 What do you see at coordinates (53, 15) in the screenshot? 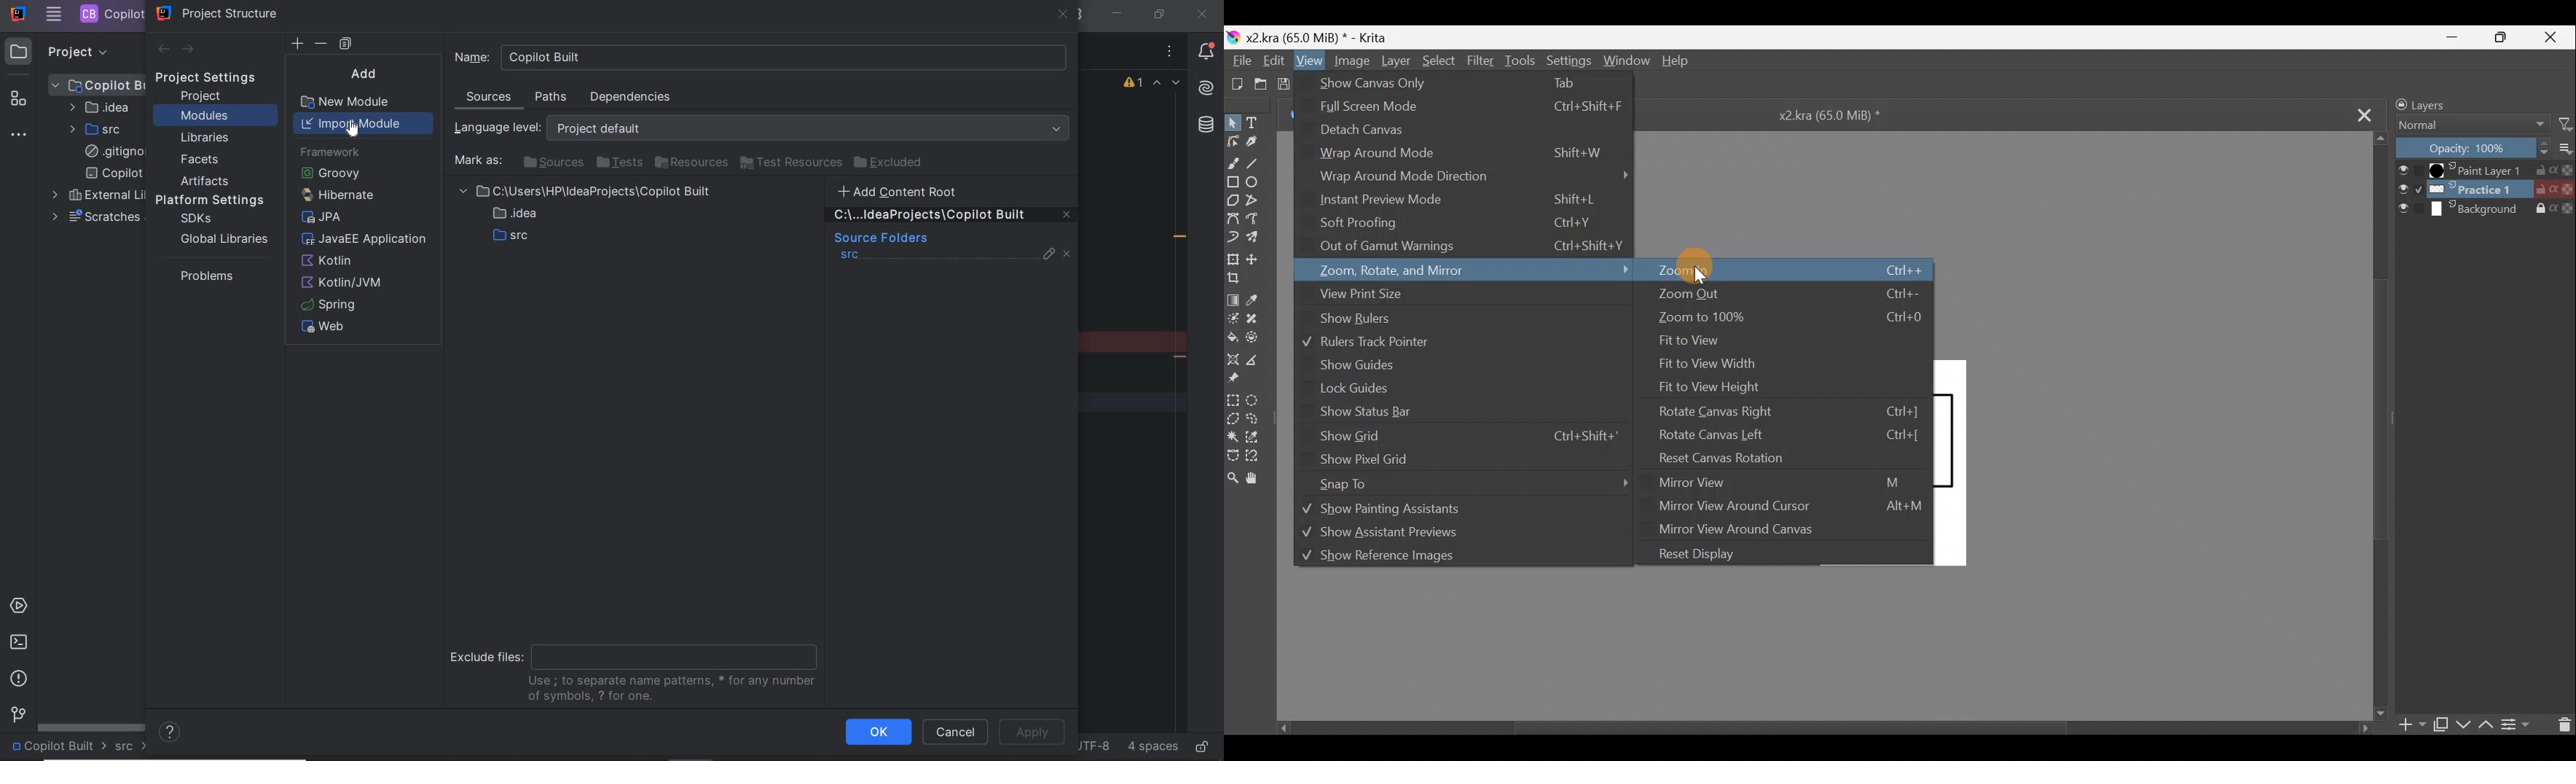
I see `MAIN MENU` at bounding box center [53, 15].